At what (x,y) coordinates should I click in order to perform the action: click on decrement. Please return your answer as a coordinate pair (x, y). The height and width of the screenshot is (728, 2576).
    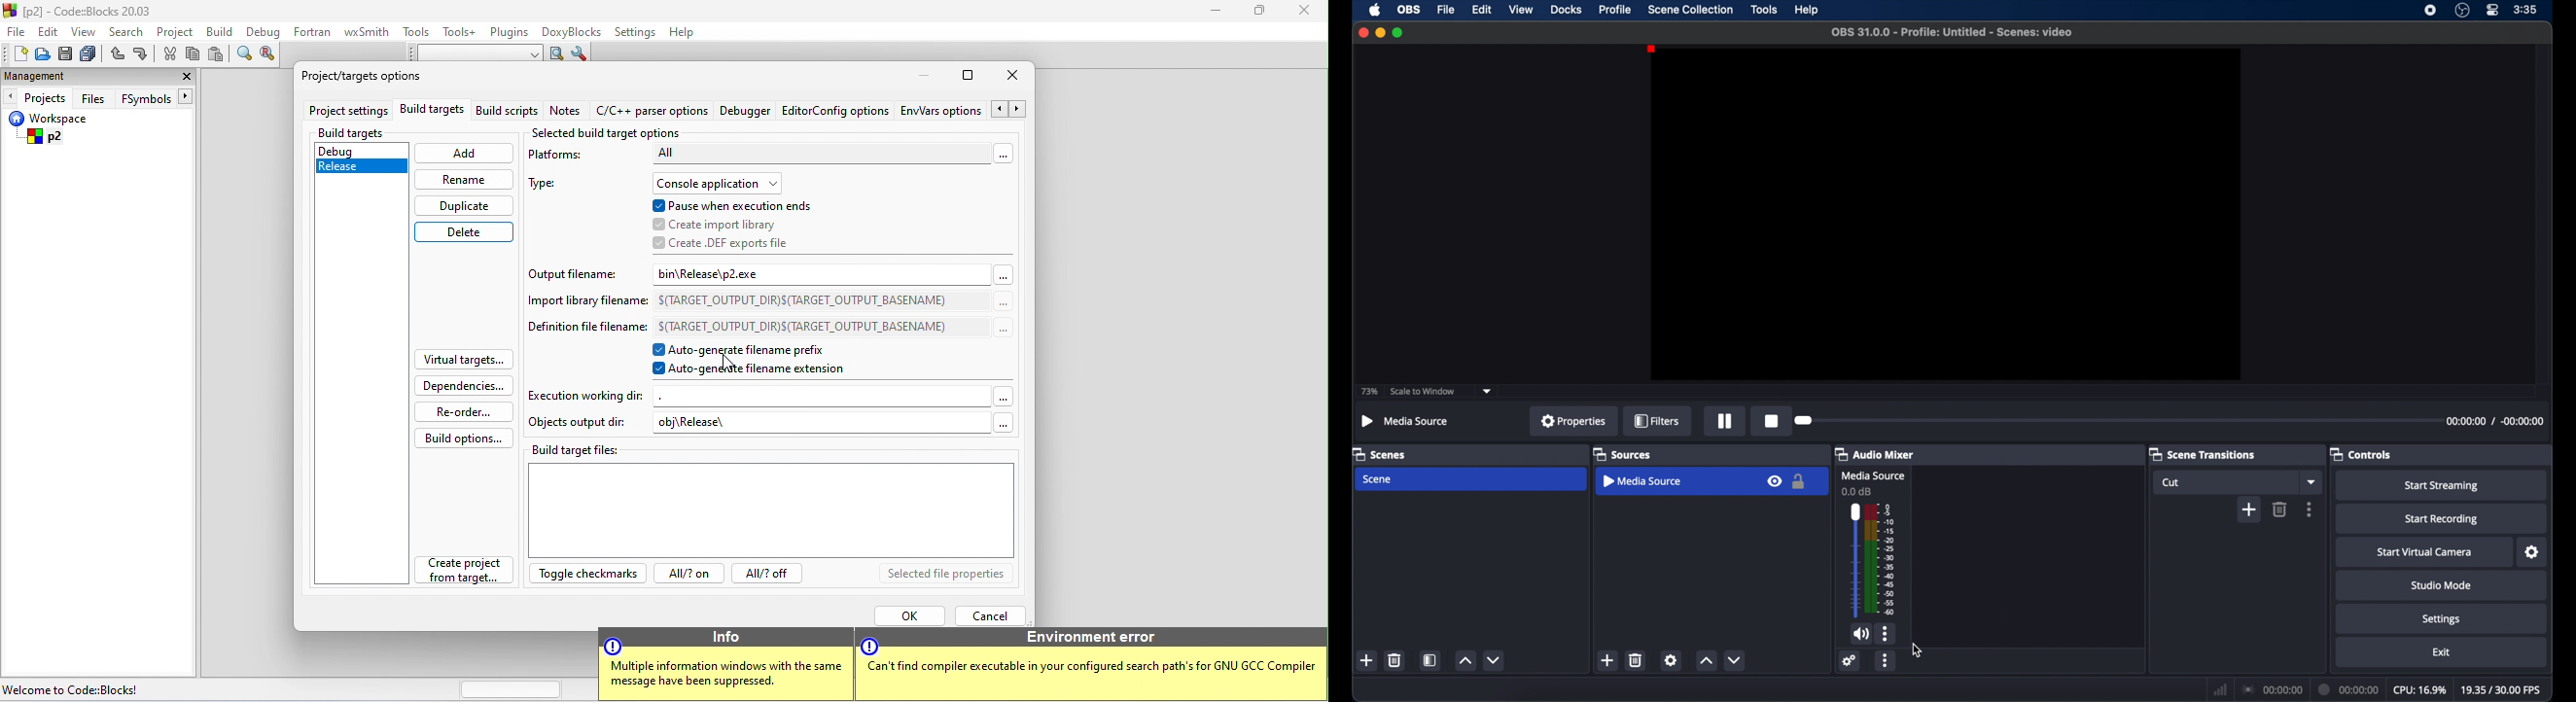
    Looking at the image, I should click on (1493, 660).